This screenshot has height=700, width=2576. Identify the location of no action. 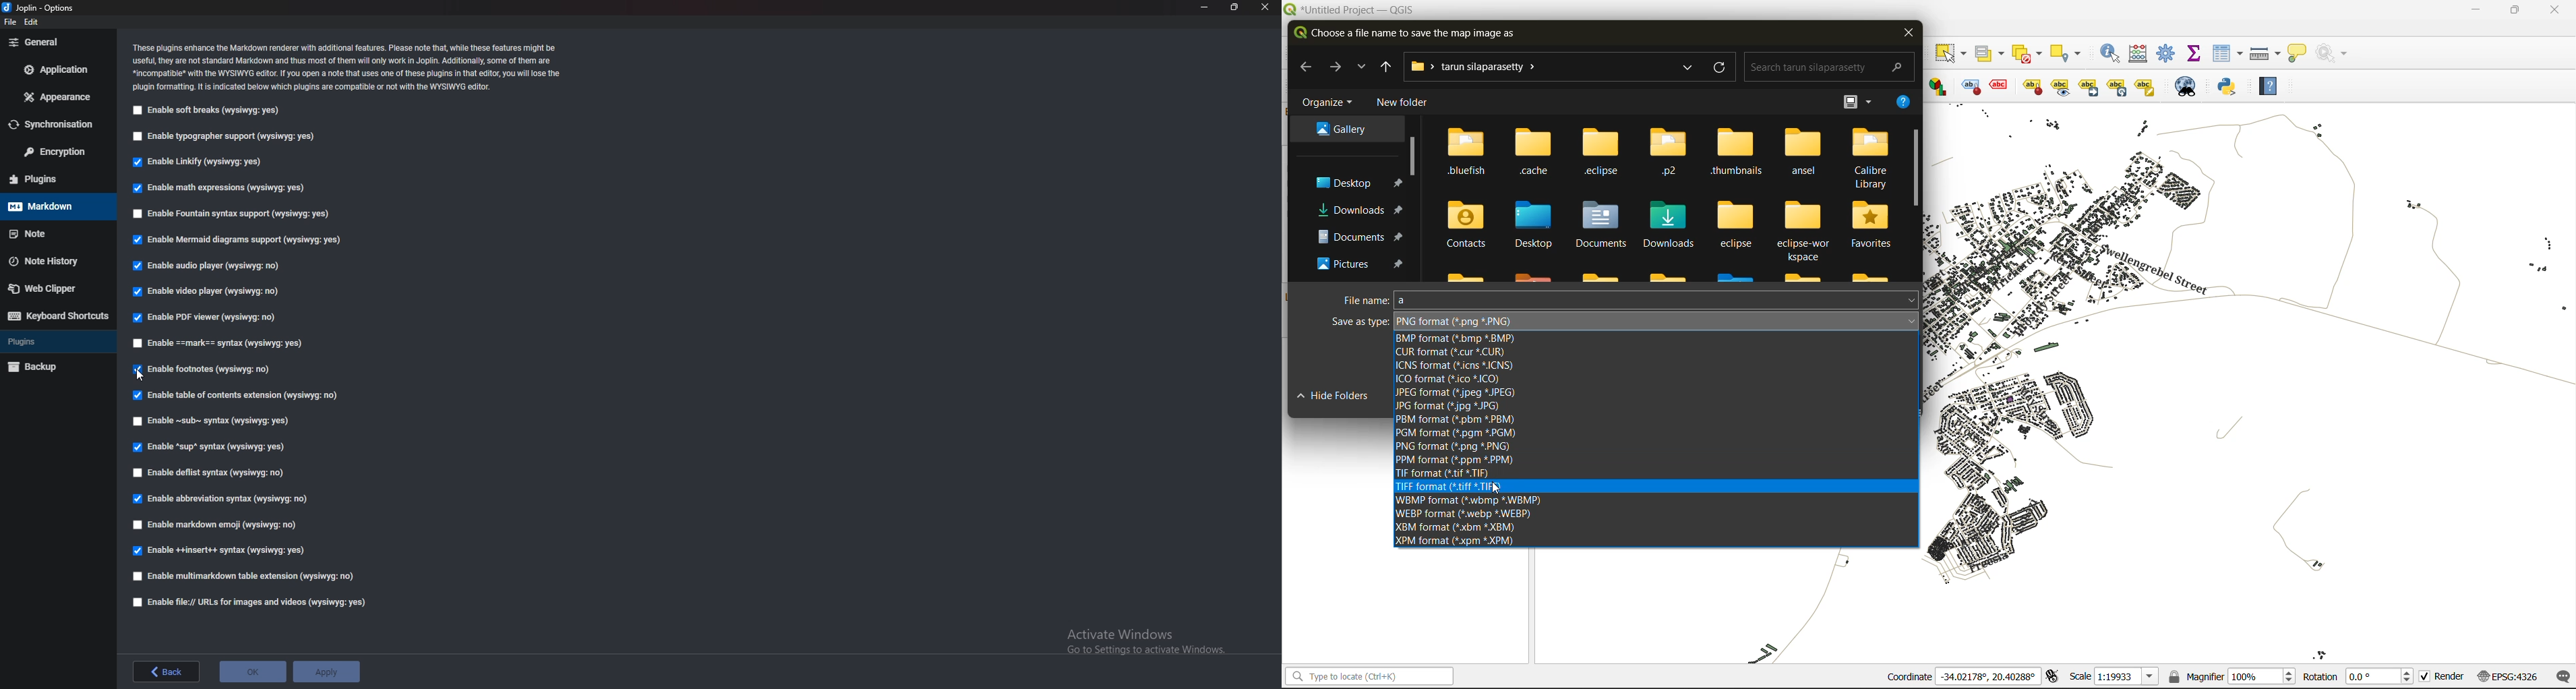
(2335, 53).